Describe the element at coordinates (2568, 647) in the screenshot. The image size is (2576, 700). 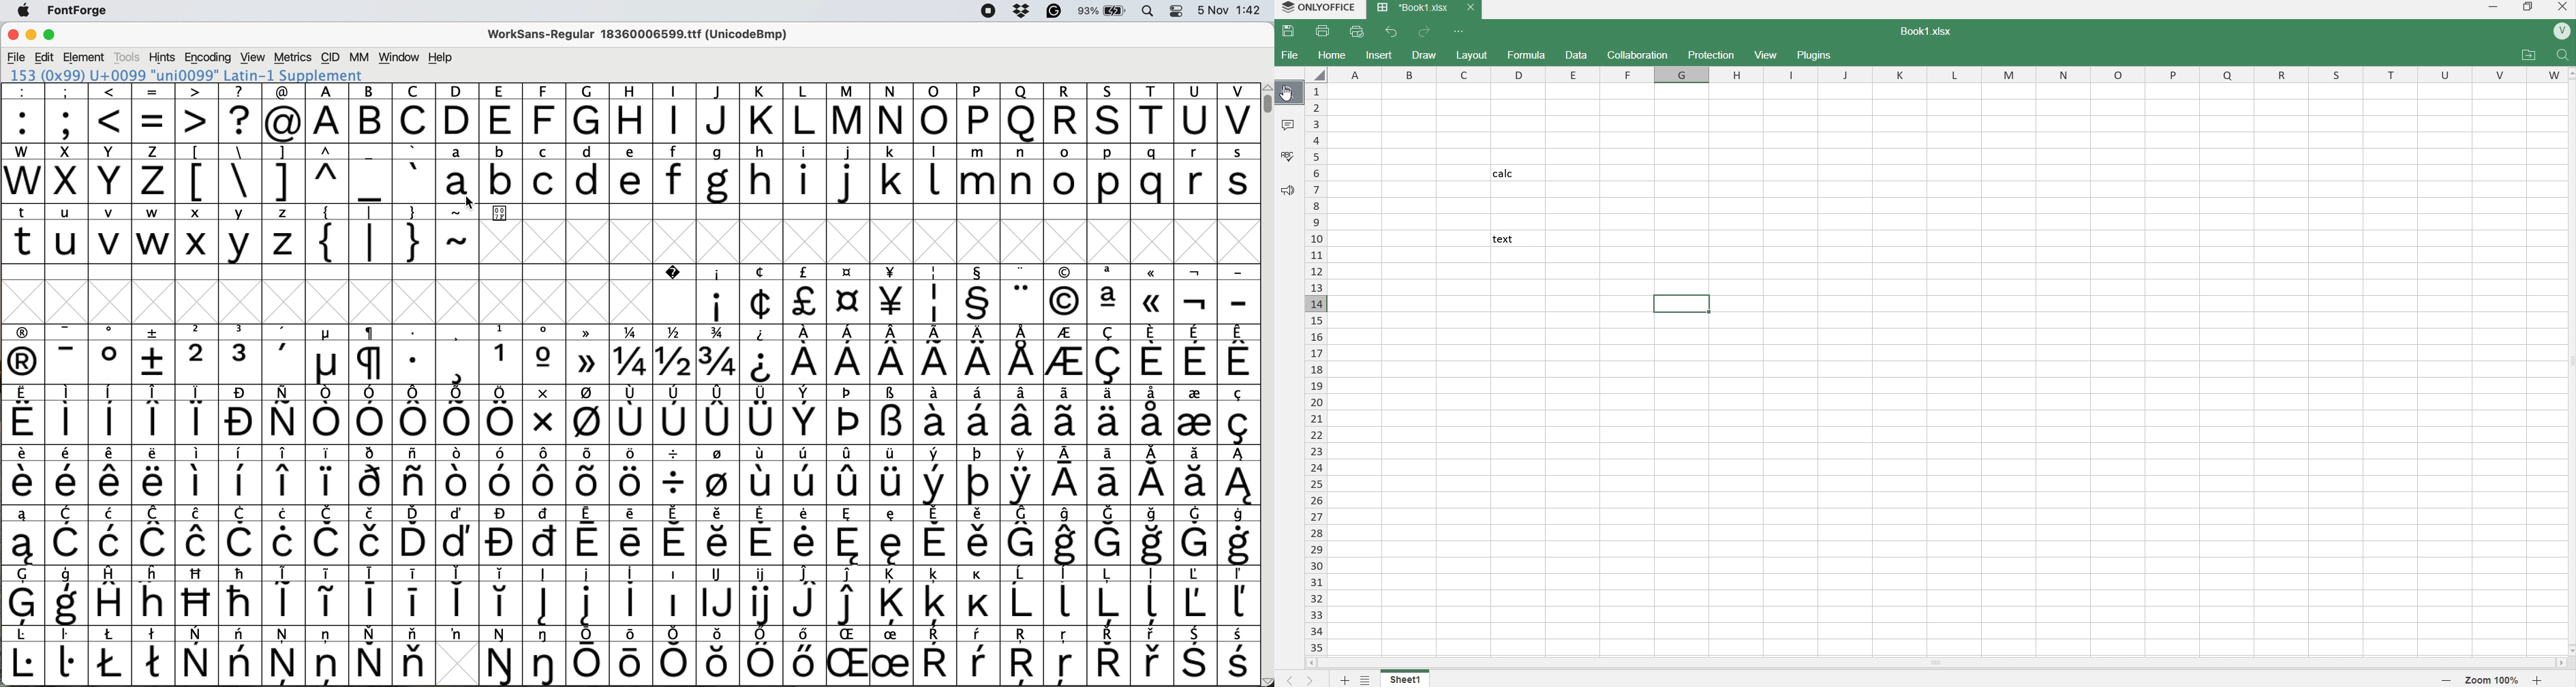
I see `move down` at that location.